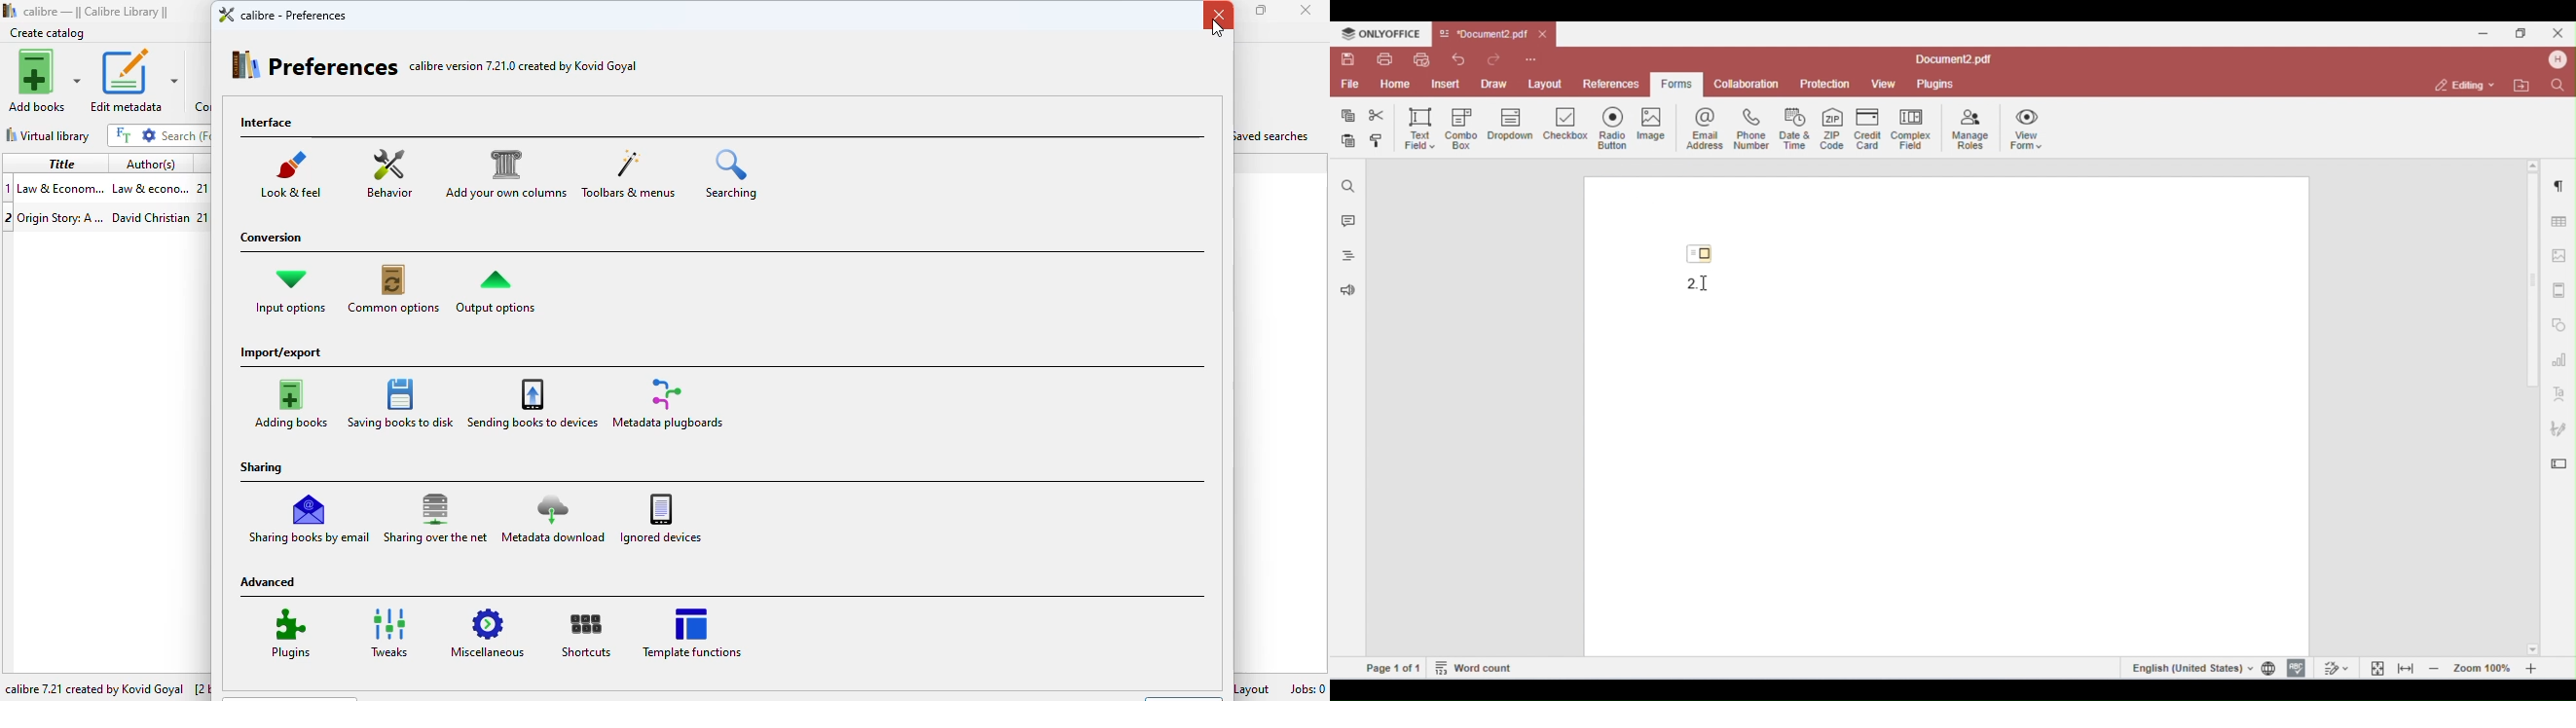  I want to click on customize the toolbars and context menus, changing with actions are available in each, so click(639, 66).